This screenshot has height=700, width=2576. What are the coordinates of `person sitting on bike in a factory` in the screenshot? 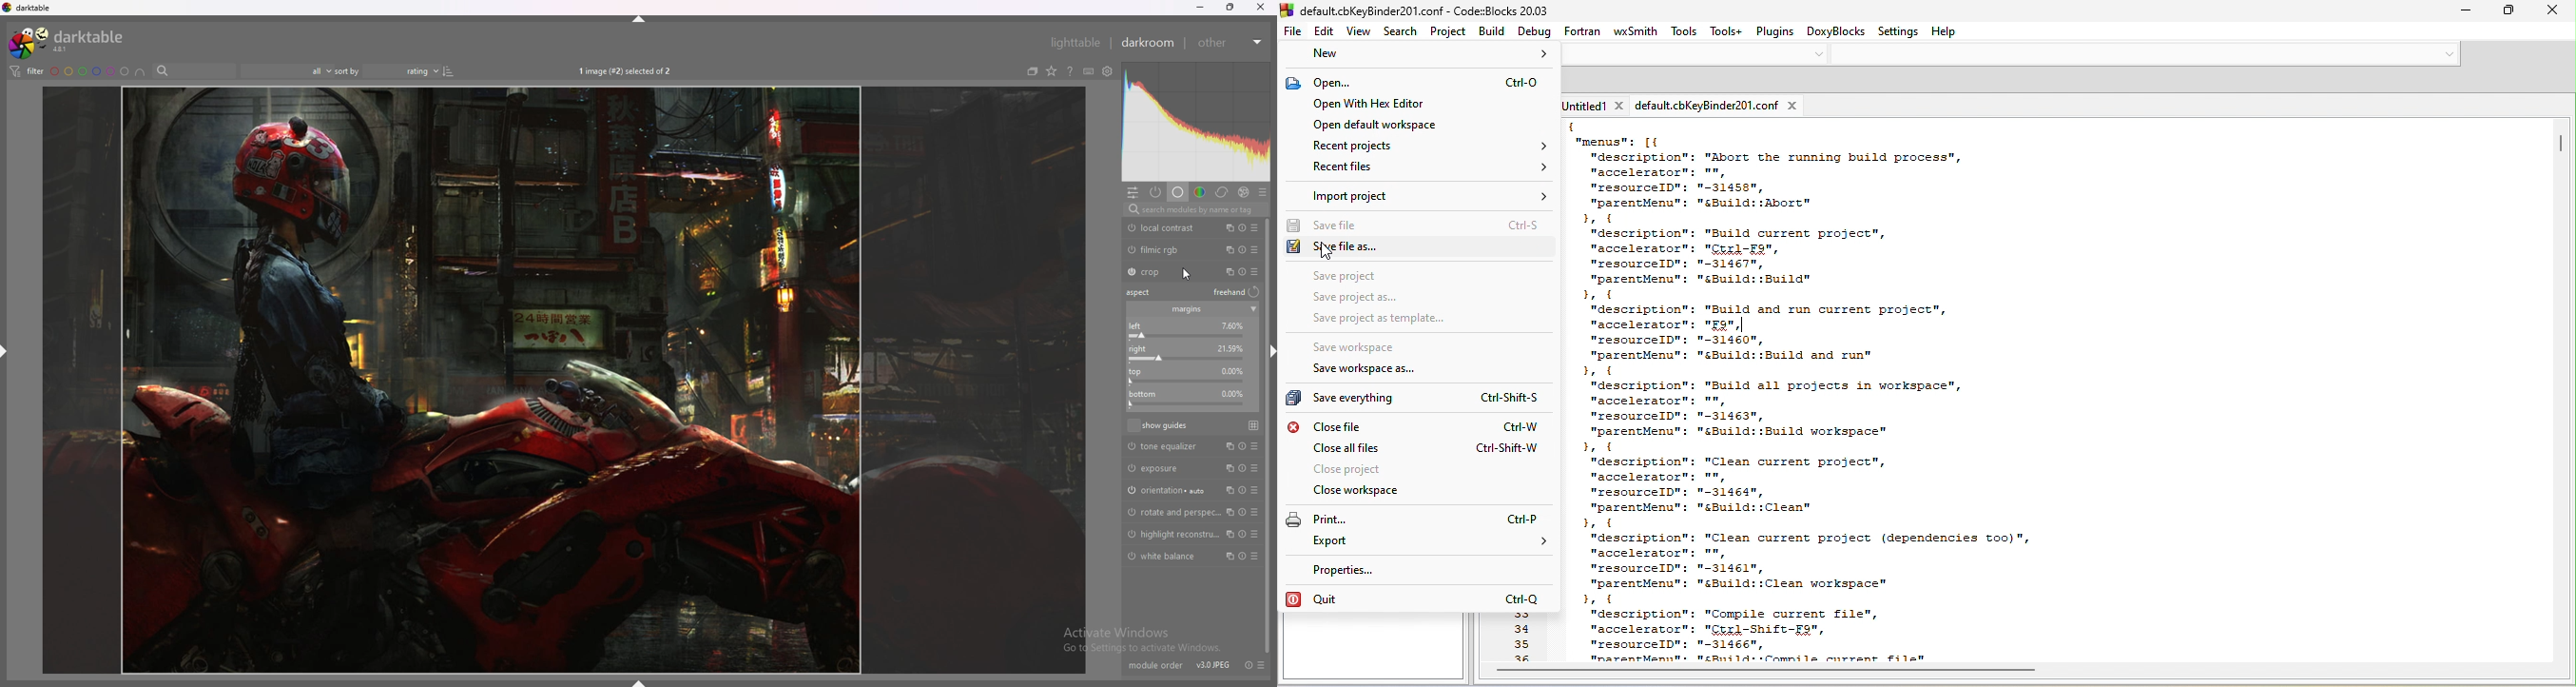 It's located at (565, 378).